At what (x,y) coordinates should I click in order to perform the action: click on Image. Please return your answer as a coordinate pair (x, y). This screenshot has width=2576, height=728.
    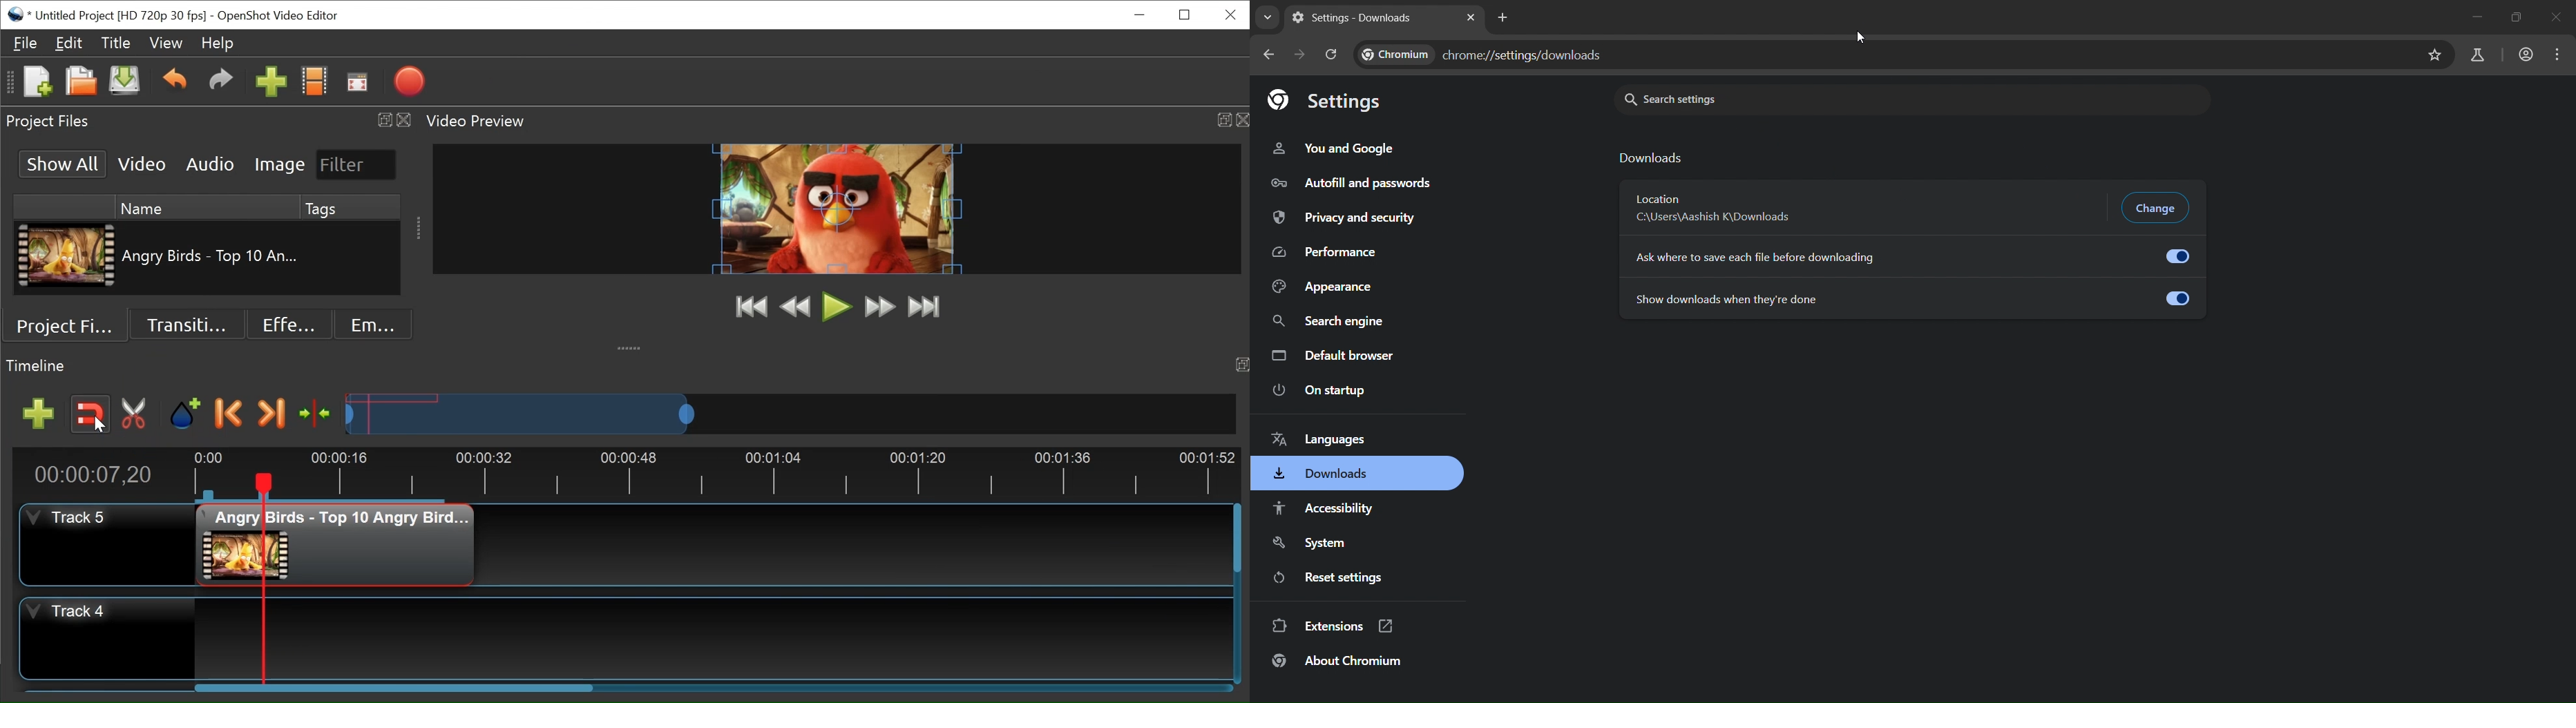
    Looking at the image, I should click on (279, 165).